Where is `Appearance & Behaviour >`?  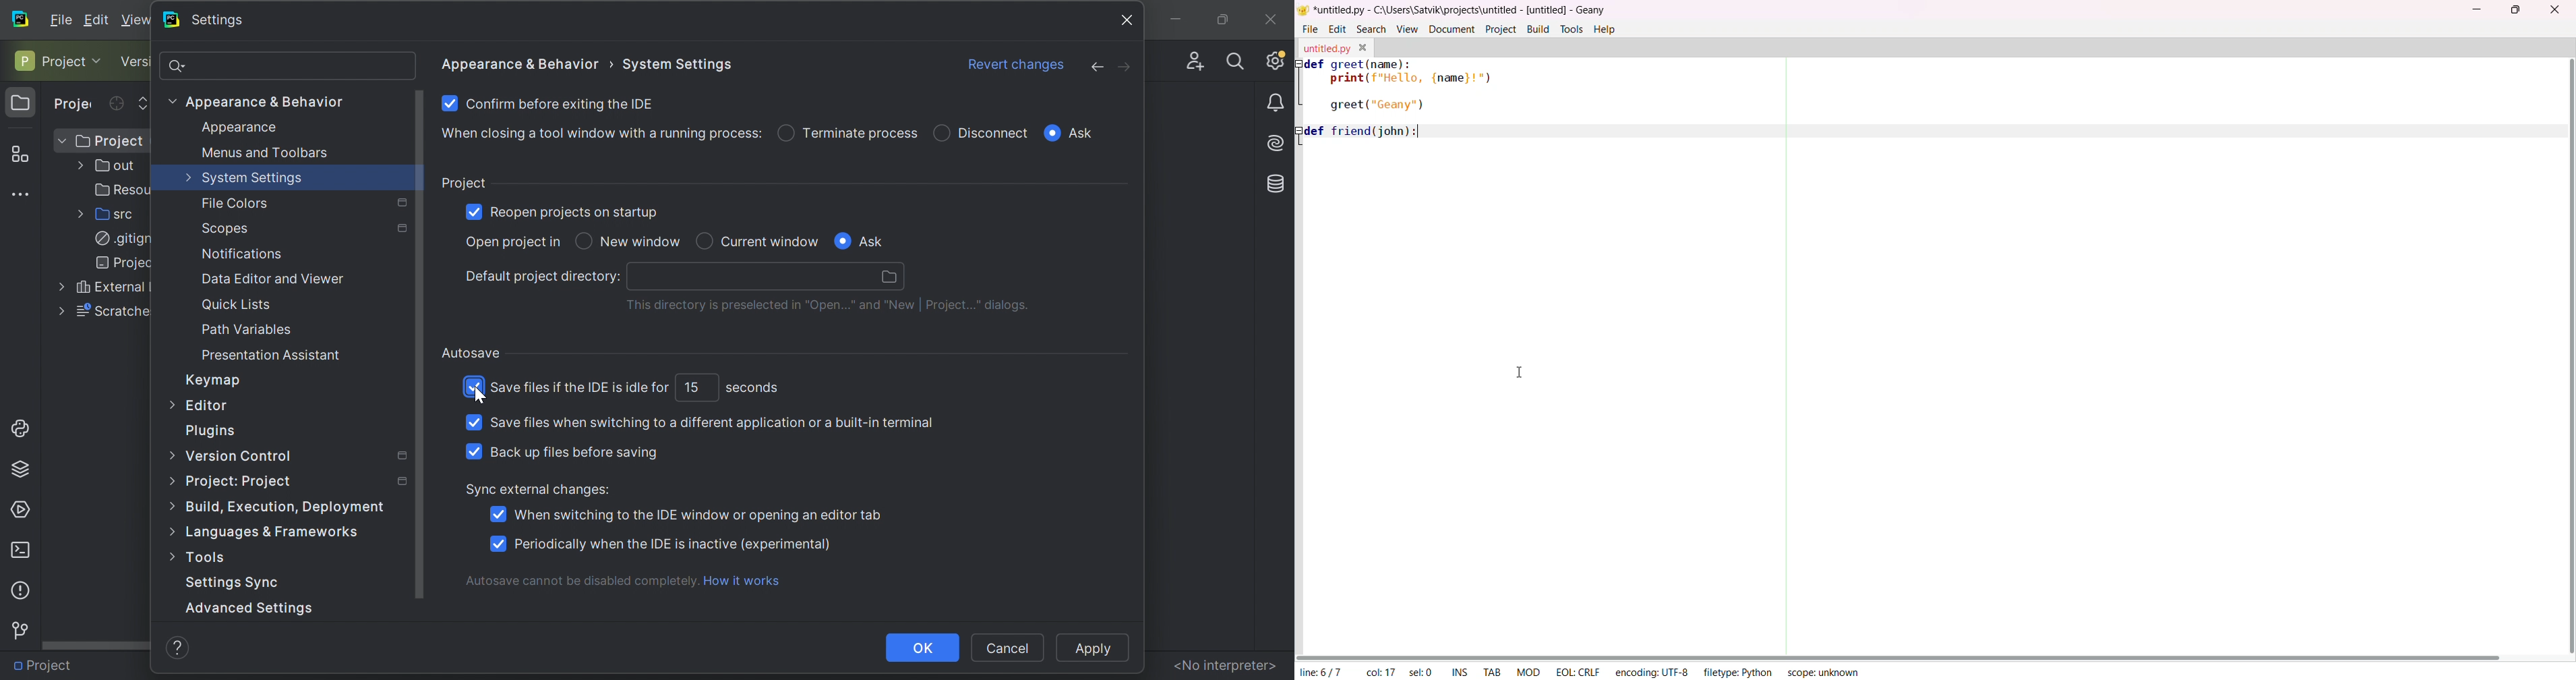
Appearance & Behaviour > is located at coordinates (522, 63).